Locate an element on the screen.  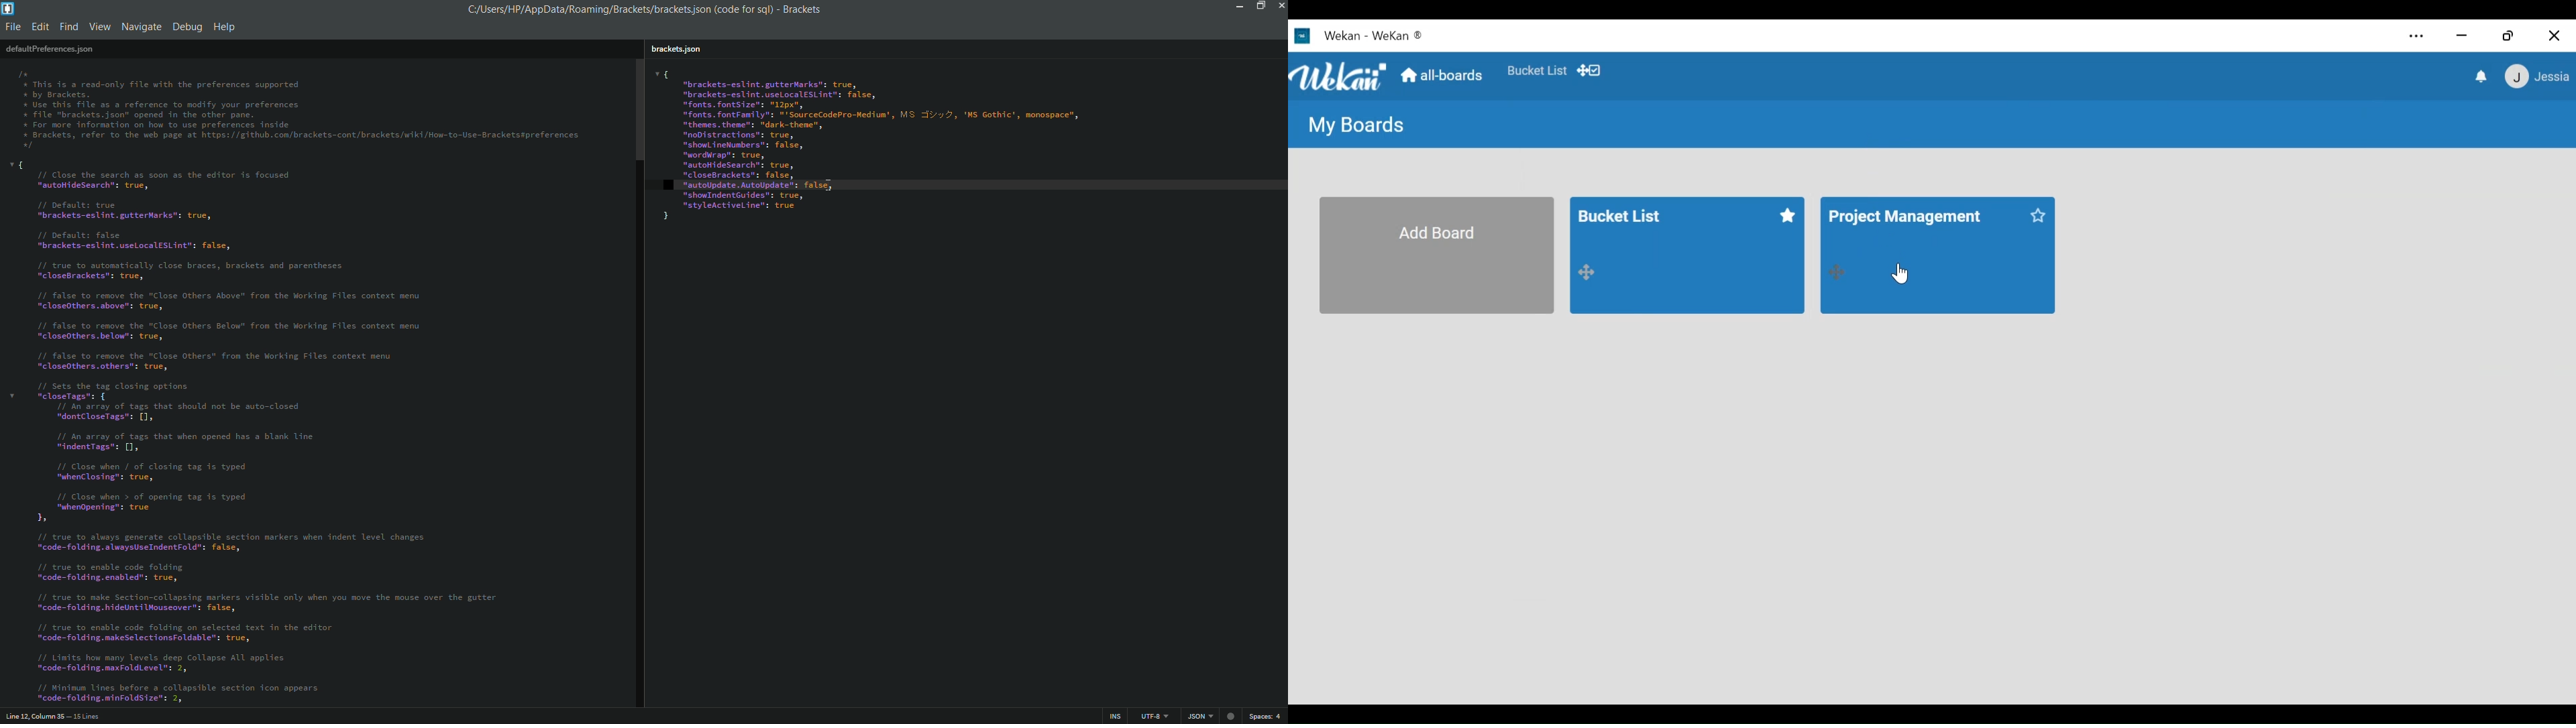
minimize is located at coordinates (1240, 7).